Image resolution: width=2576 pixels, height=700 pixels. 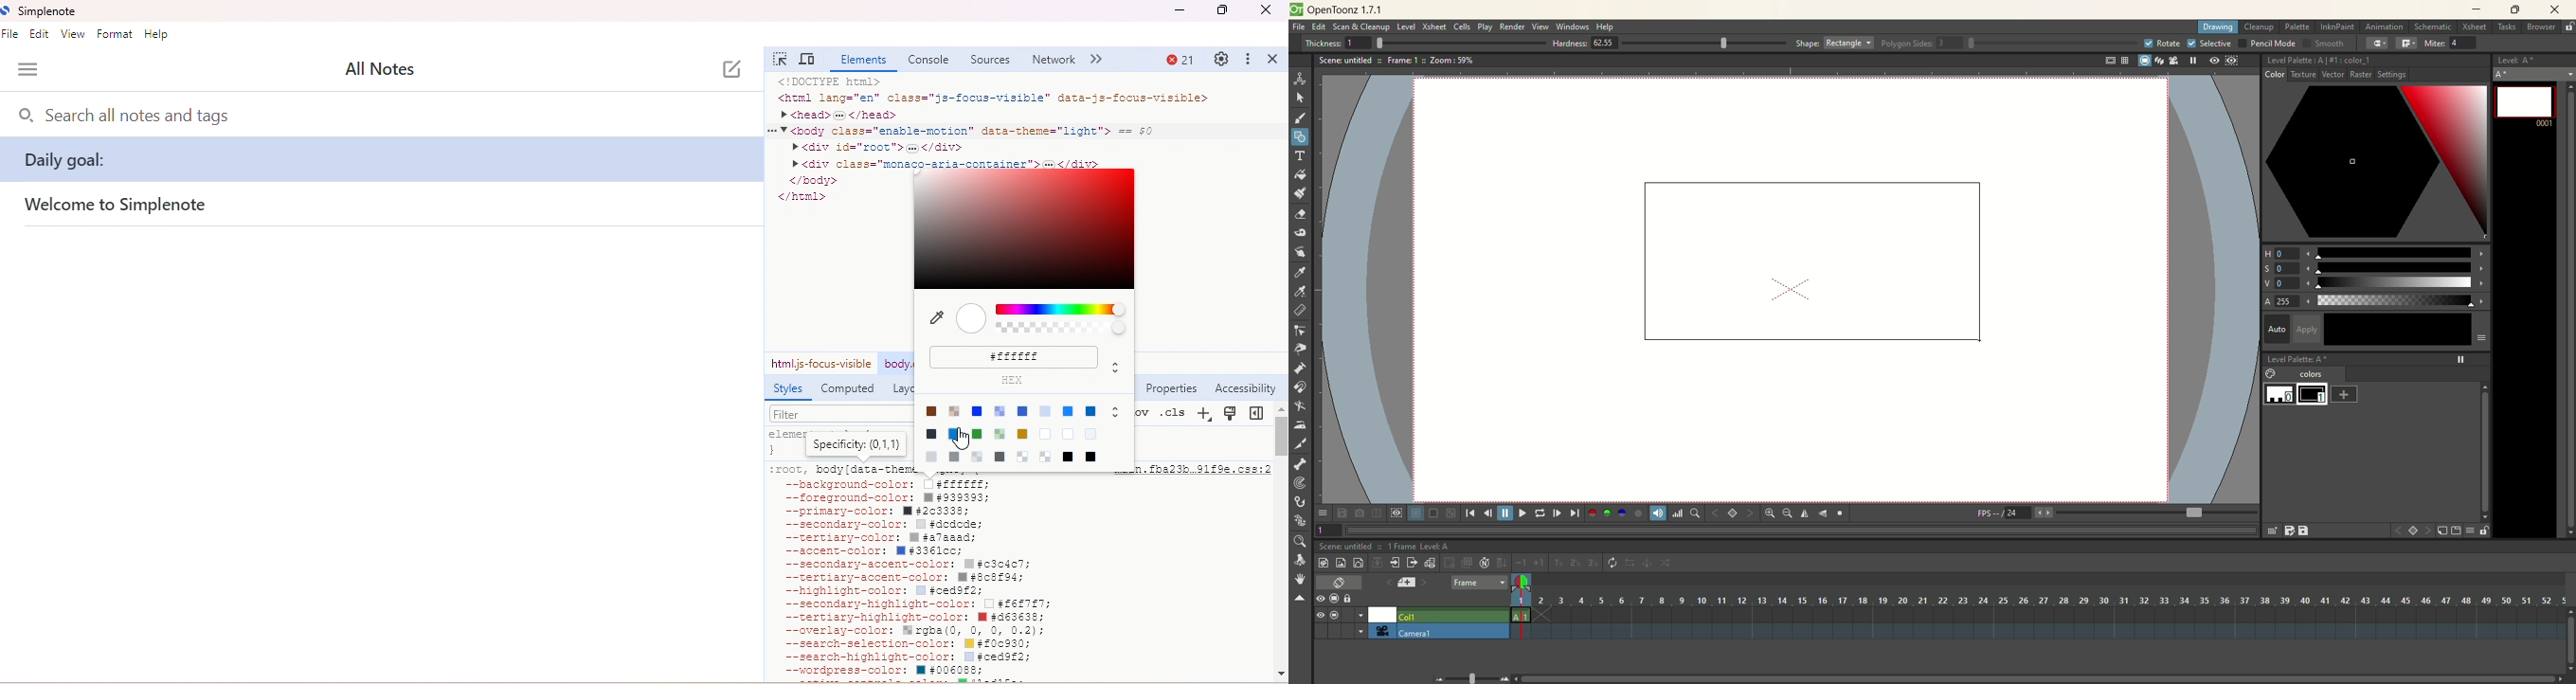 What do you see at coordinates (1694, 513) in the screenshot?
I see `locator` at bounding box center [1694, 513].